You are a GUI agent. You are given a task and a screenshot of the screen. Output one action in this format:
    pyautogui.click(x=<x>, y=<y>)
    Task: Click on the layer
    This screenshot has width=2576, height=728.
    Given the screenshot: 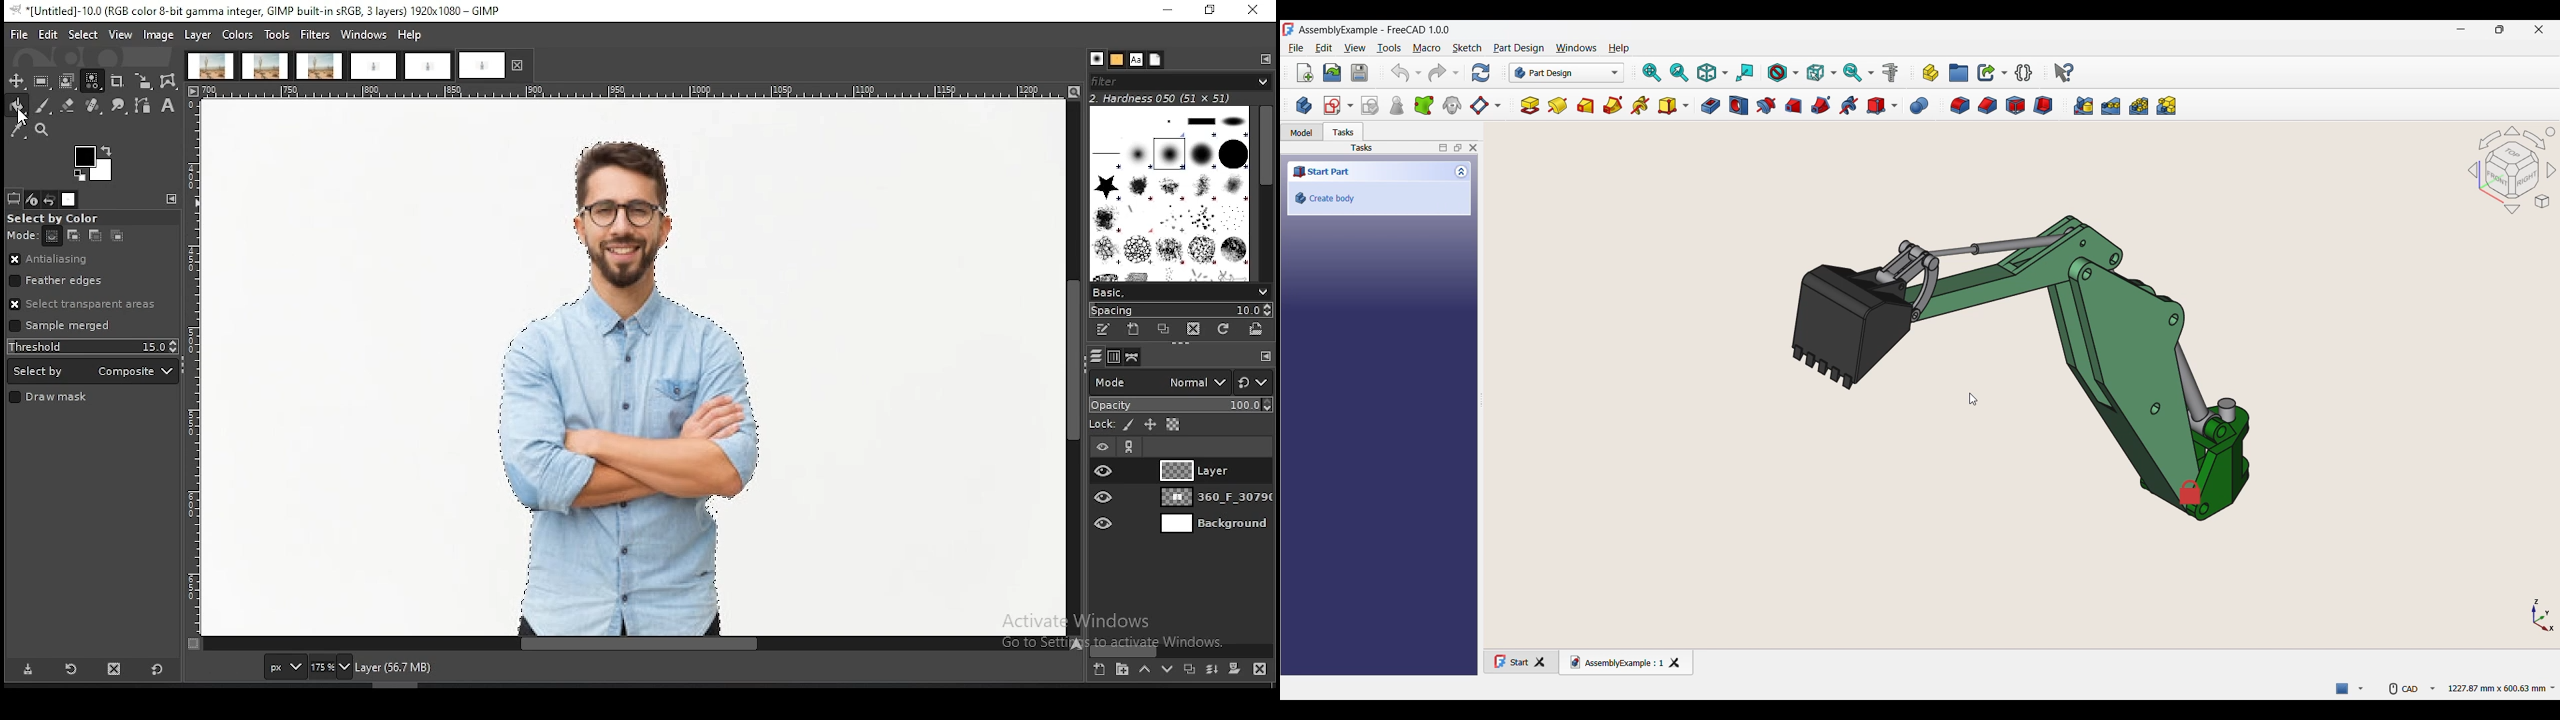 What is the action you would take?
    pyautogui.click(x=1213, y=525)
    